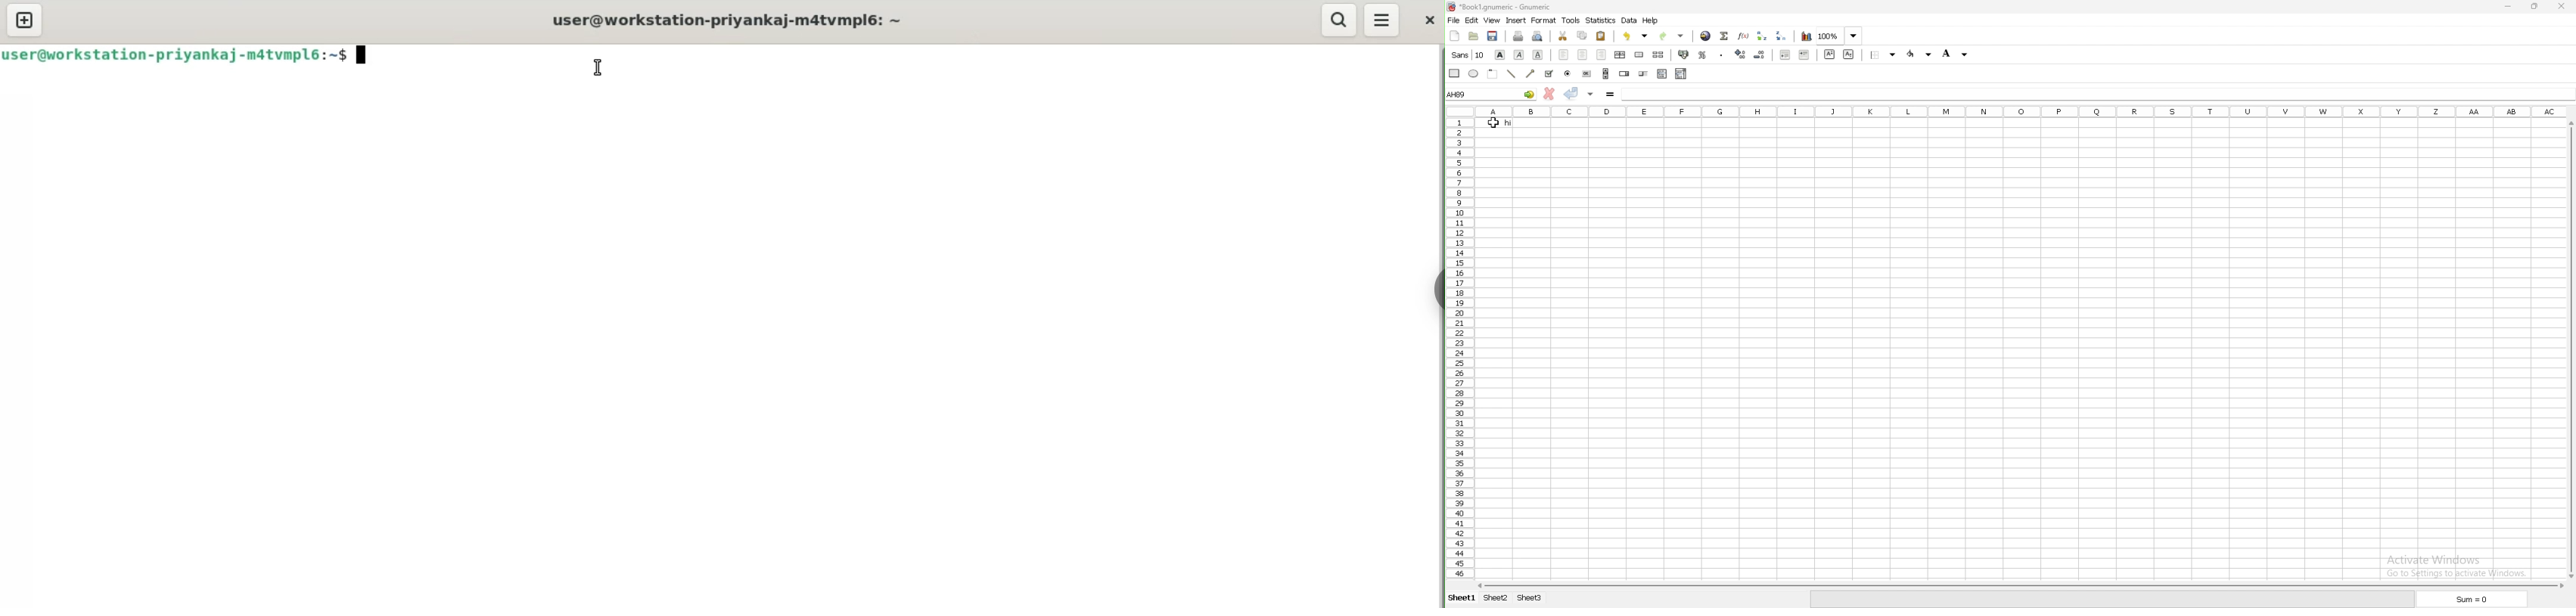  What do you see at coordinates (1563, 55) in the screenshot?
I see `align left` at bounding box center [1563, 55].